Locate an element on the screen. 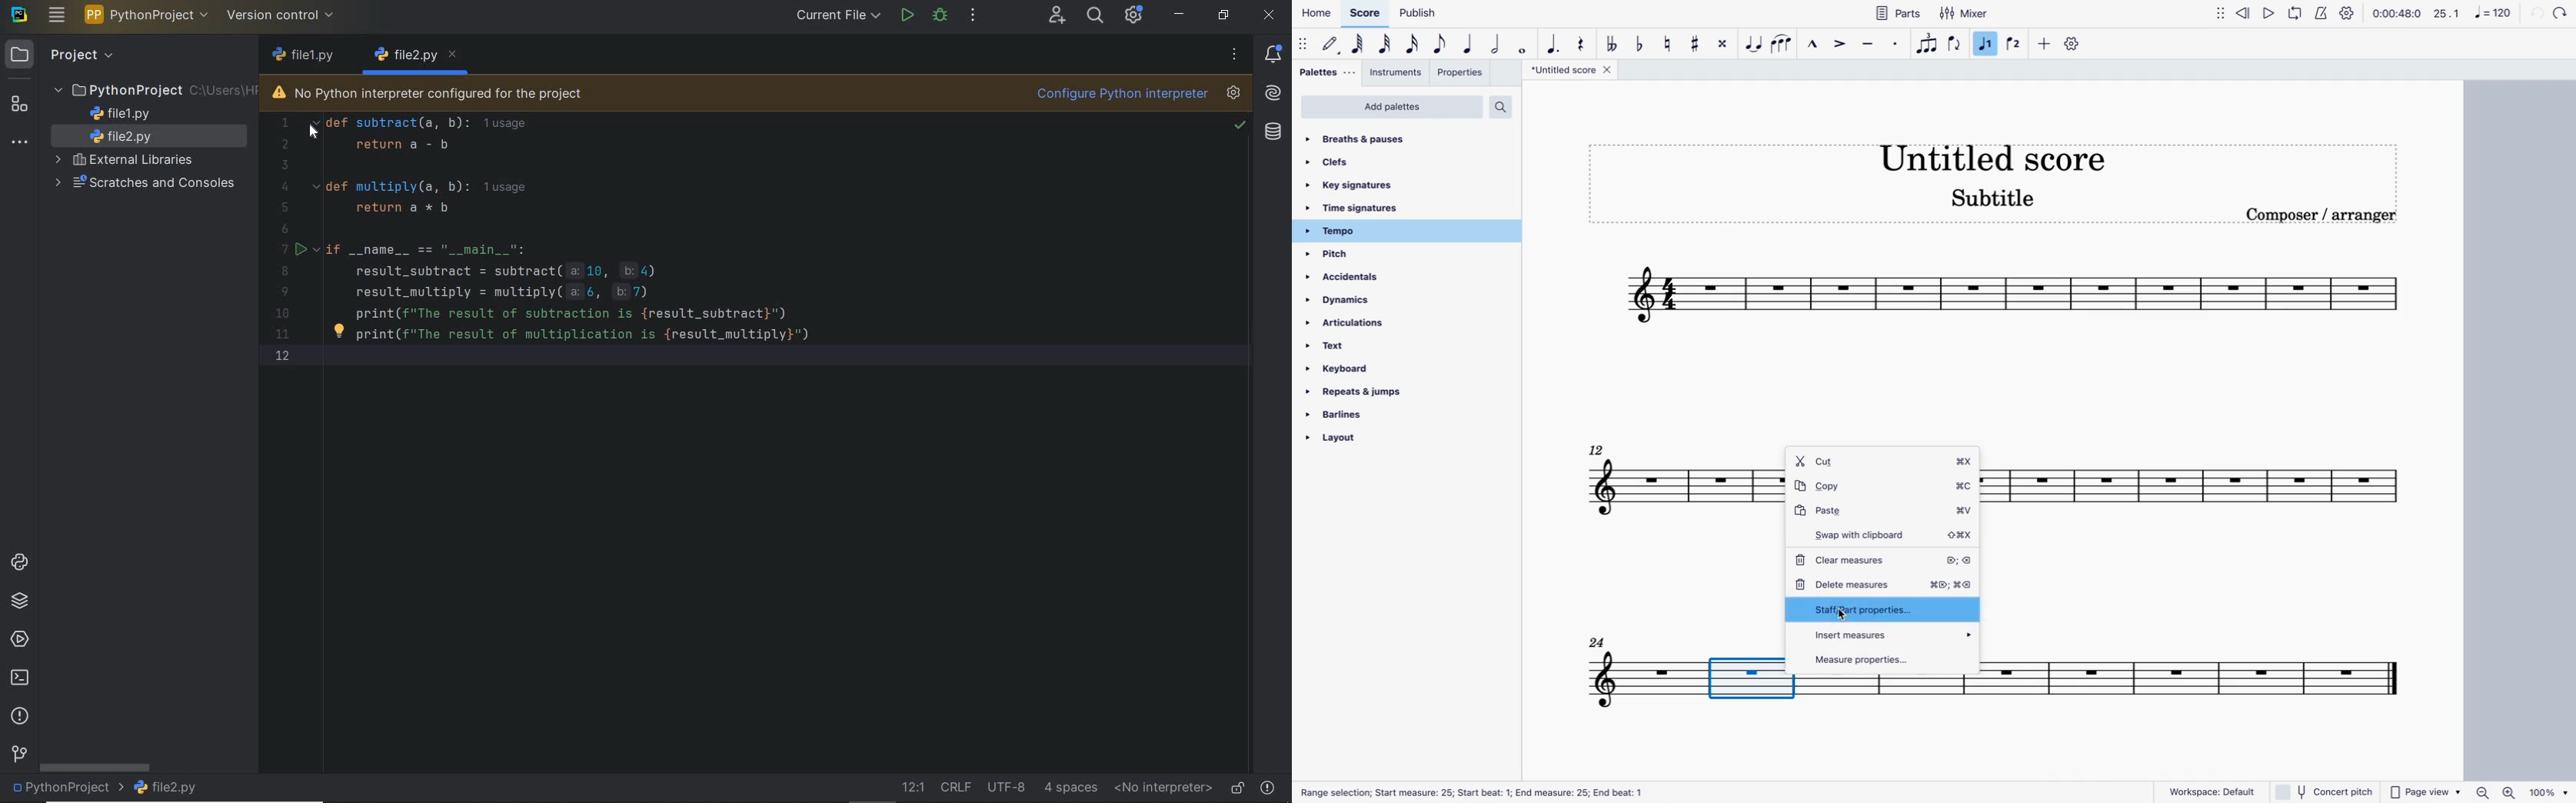 The width and height of the screenshot is (2576, 812). instruments is located at coordinates (1397, 73).